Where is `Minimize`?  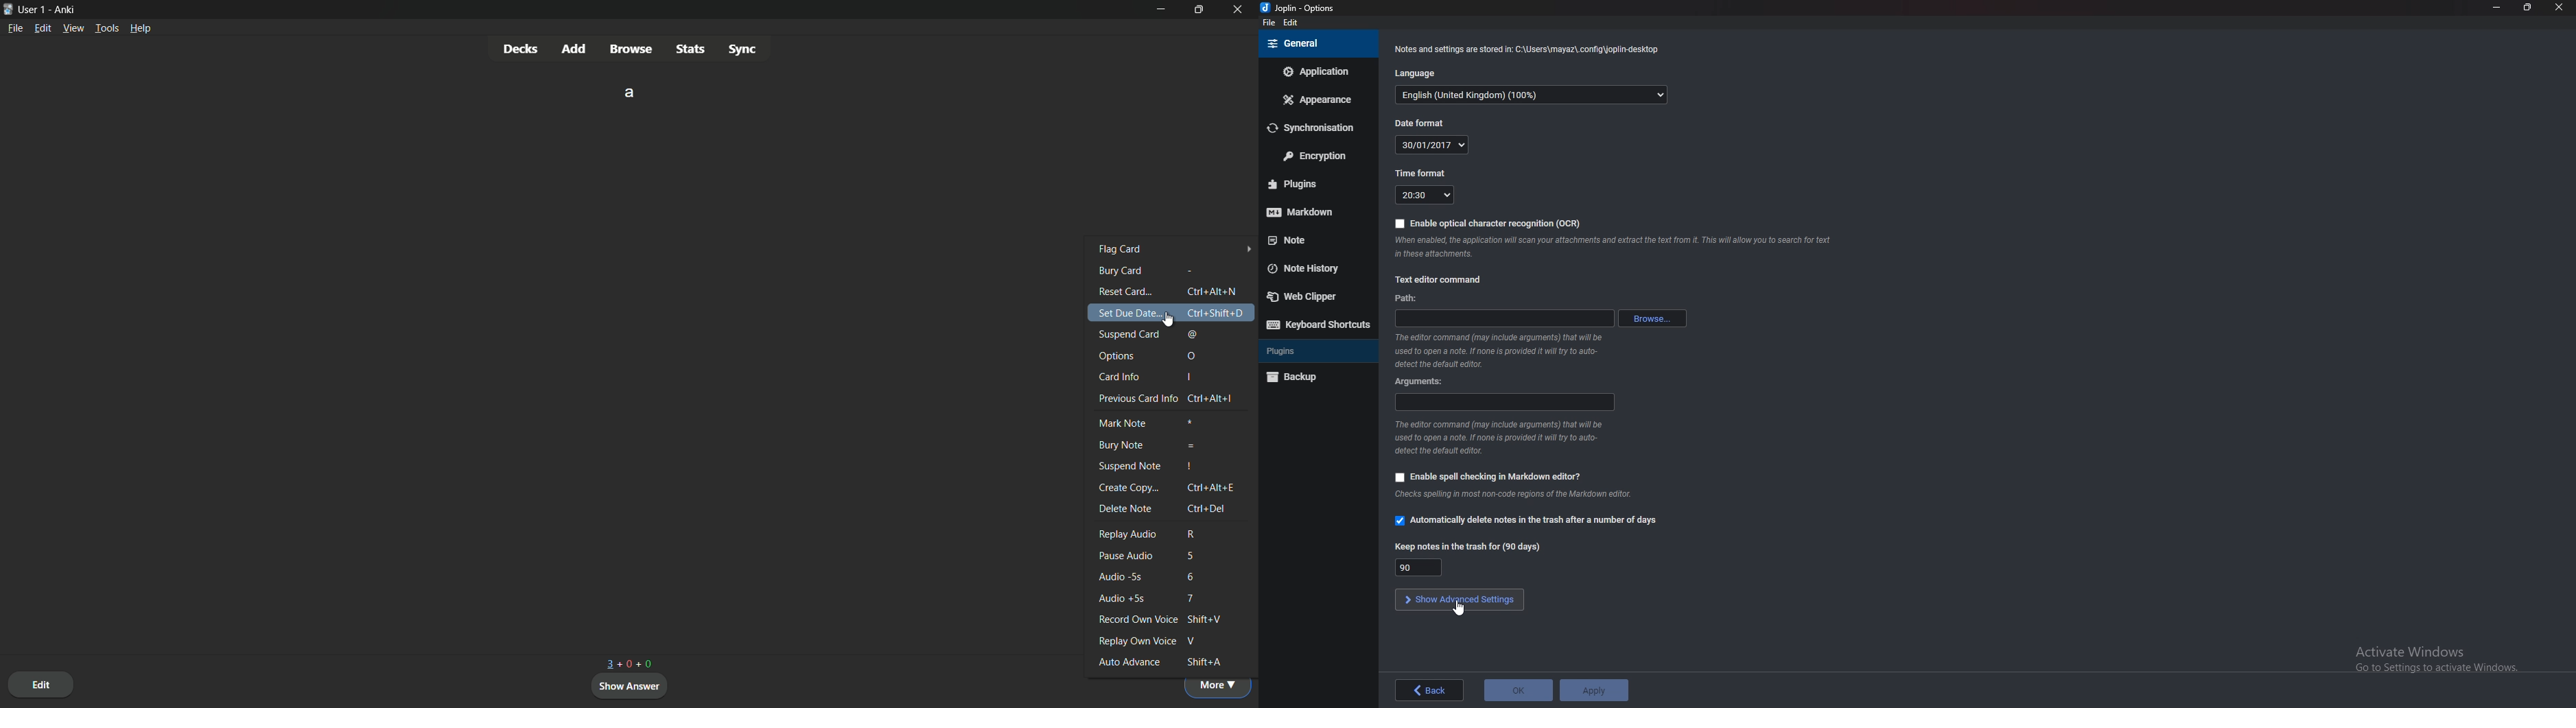
Minimize is located at coordinates (2498, 8).